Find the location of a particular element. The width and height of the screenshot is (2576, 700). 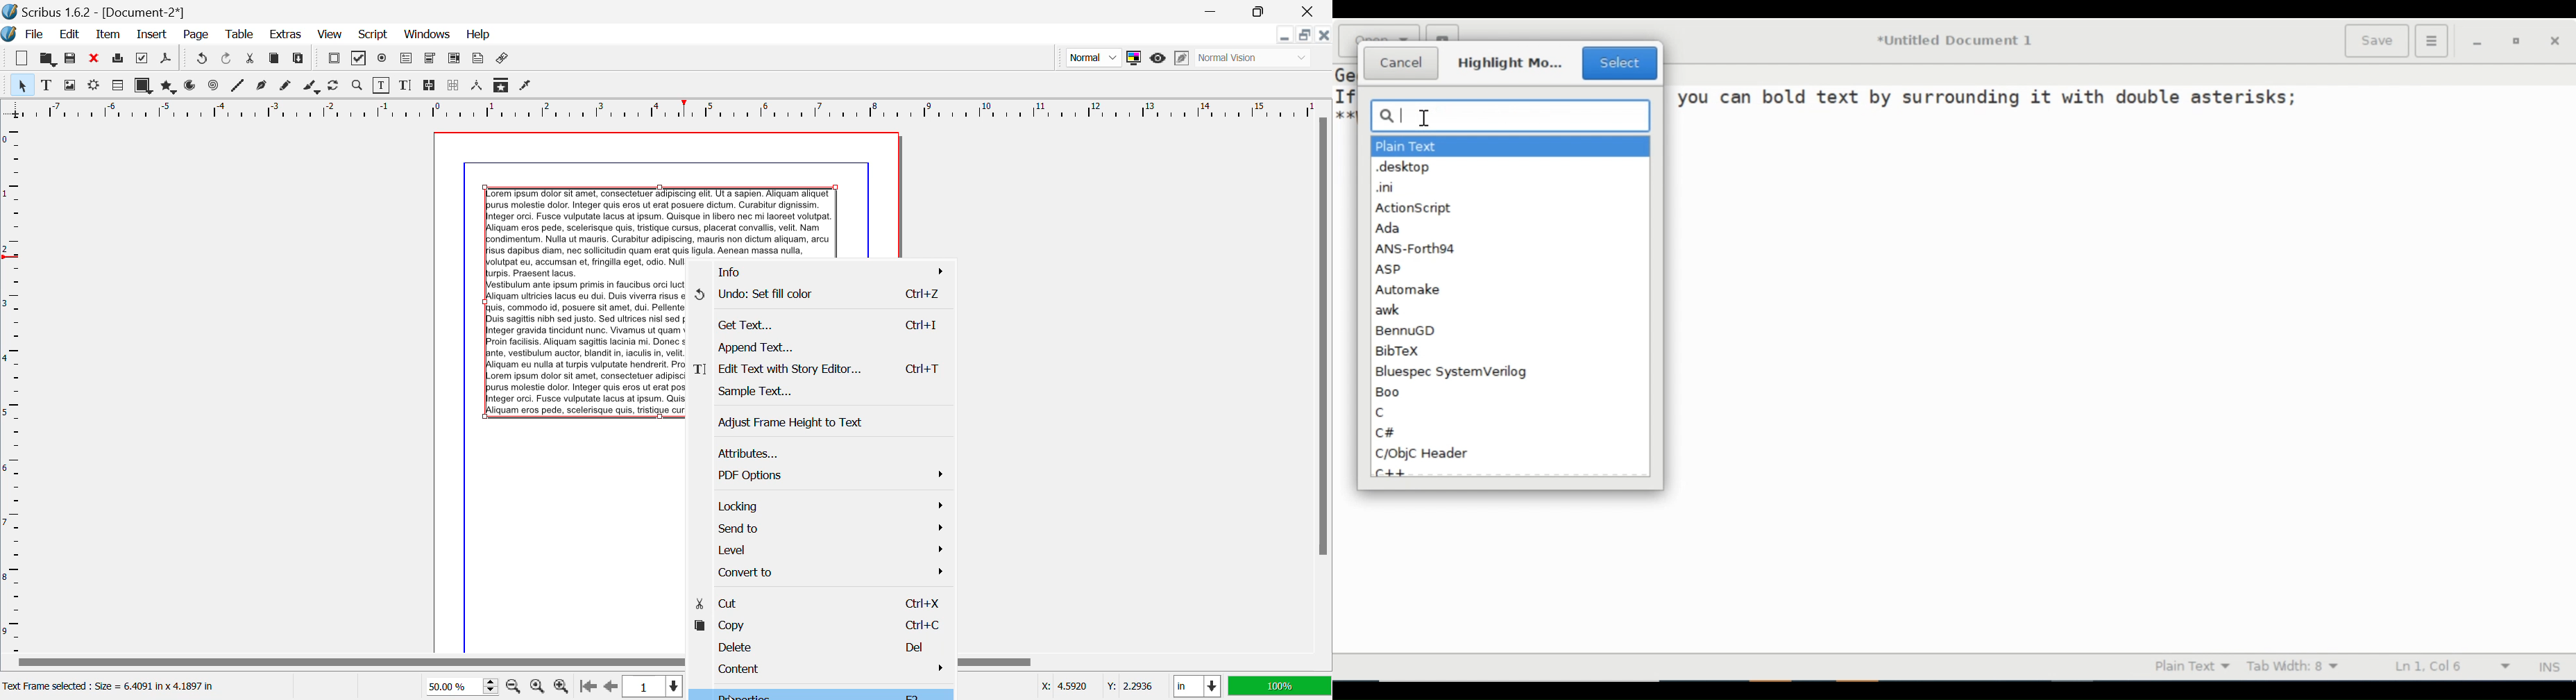

BennuGD is located at coordinates (1409, 331).